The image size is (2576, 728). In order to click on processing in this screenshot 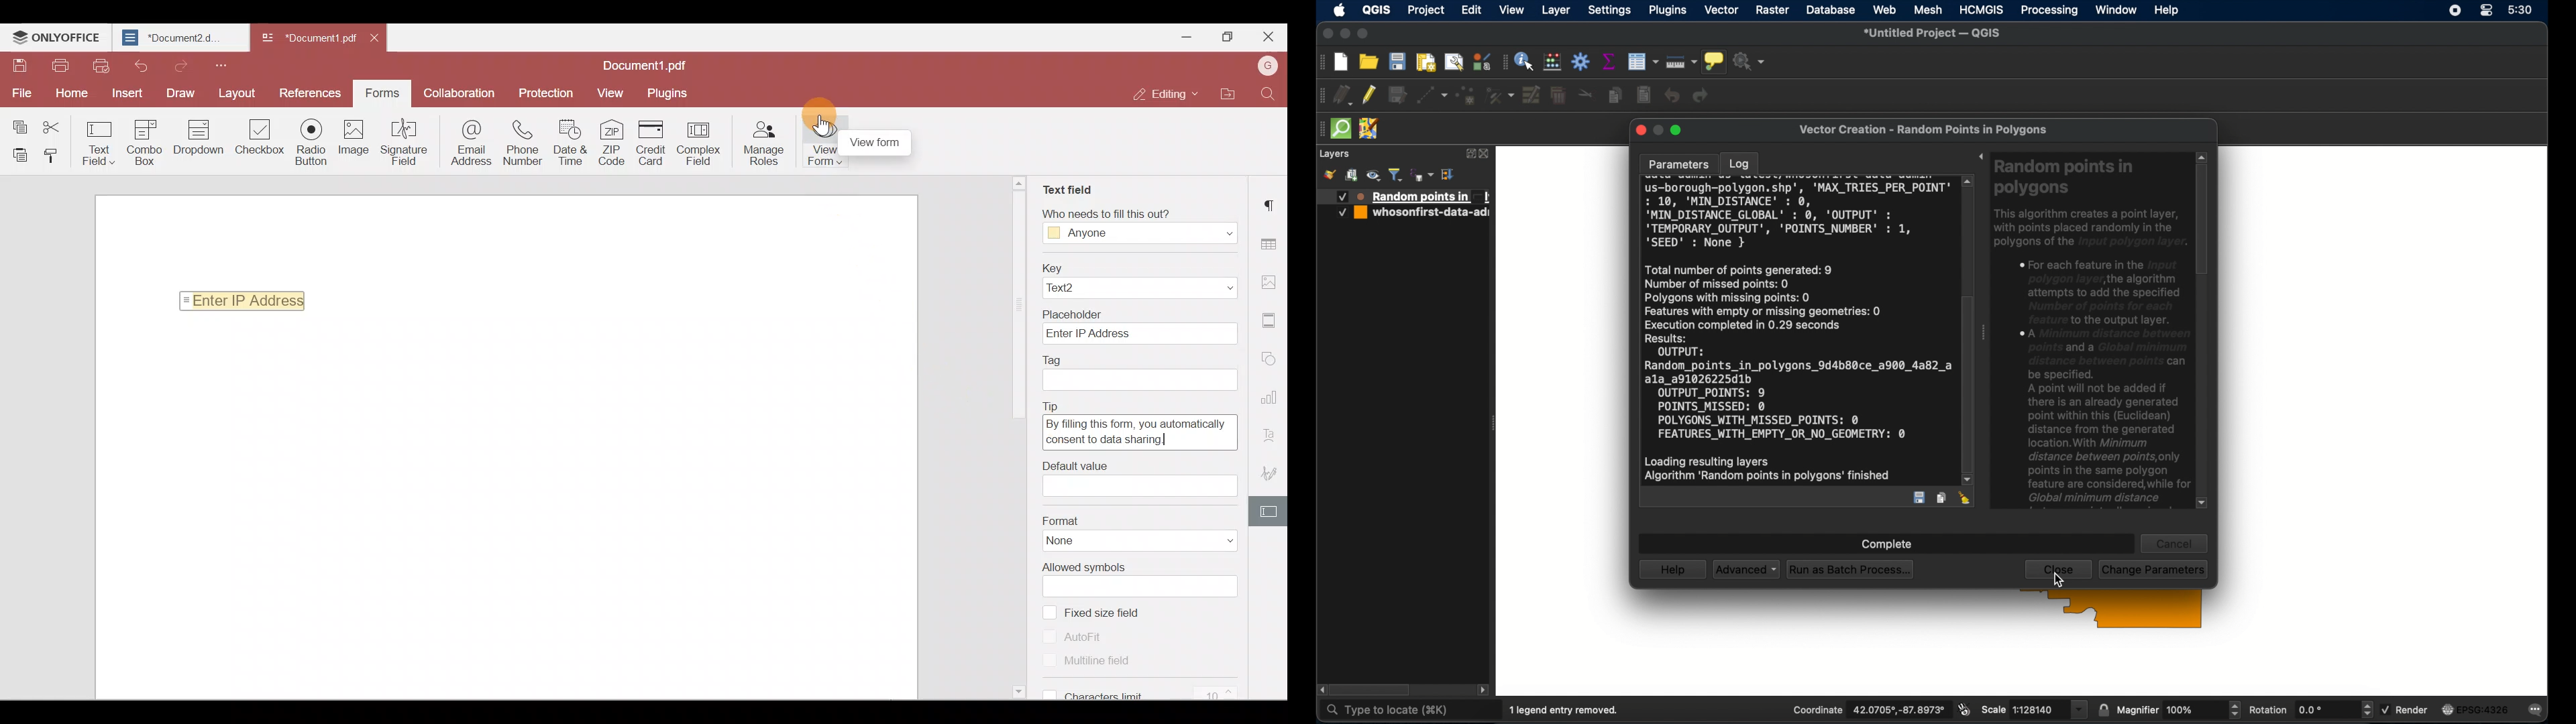, I will do `click(2049, 10)`.